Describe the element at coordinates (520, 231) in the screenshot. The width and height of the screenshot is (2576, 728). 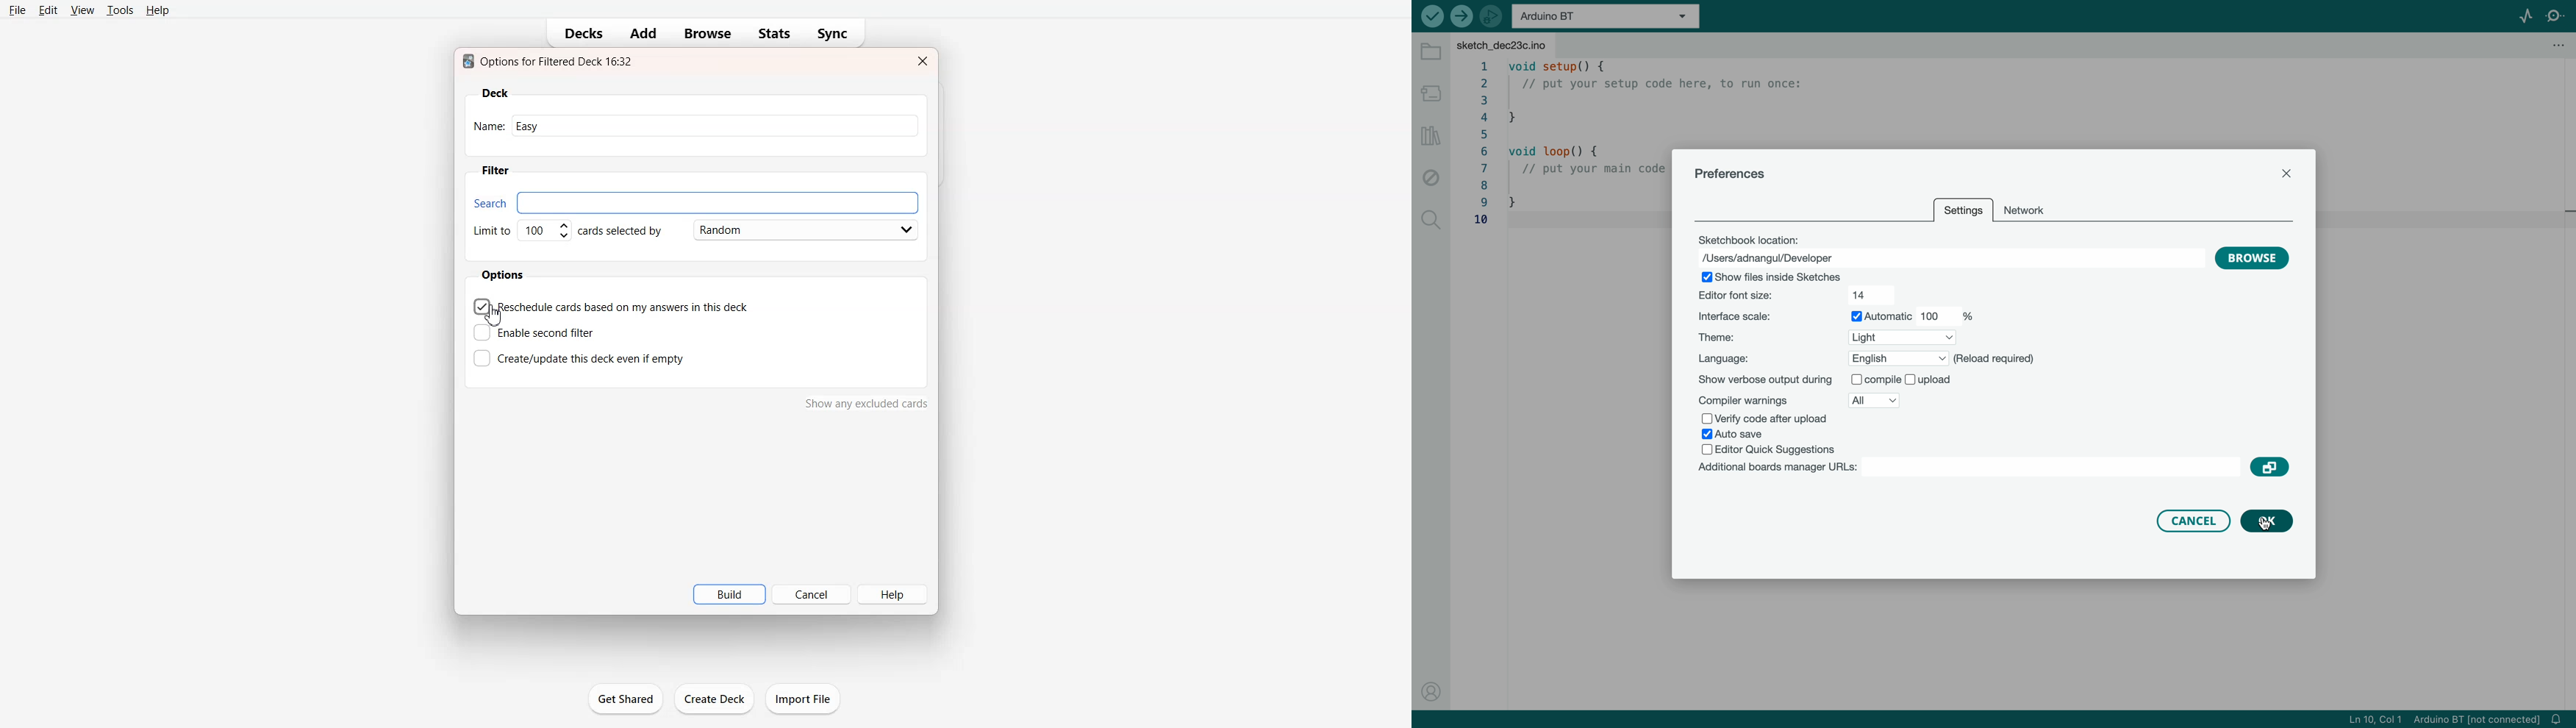
I see `Set Limit` at that location.